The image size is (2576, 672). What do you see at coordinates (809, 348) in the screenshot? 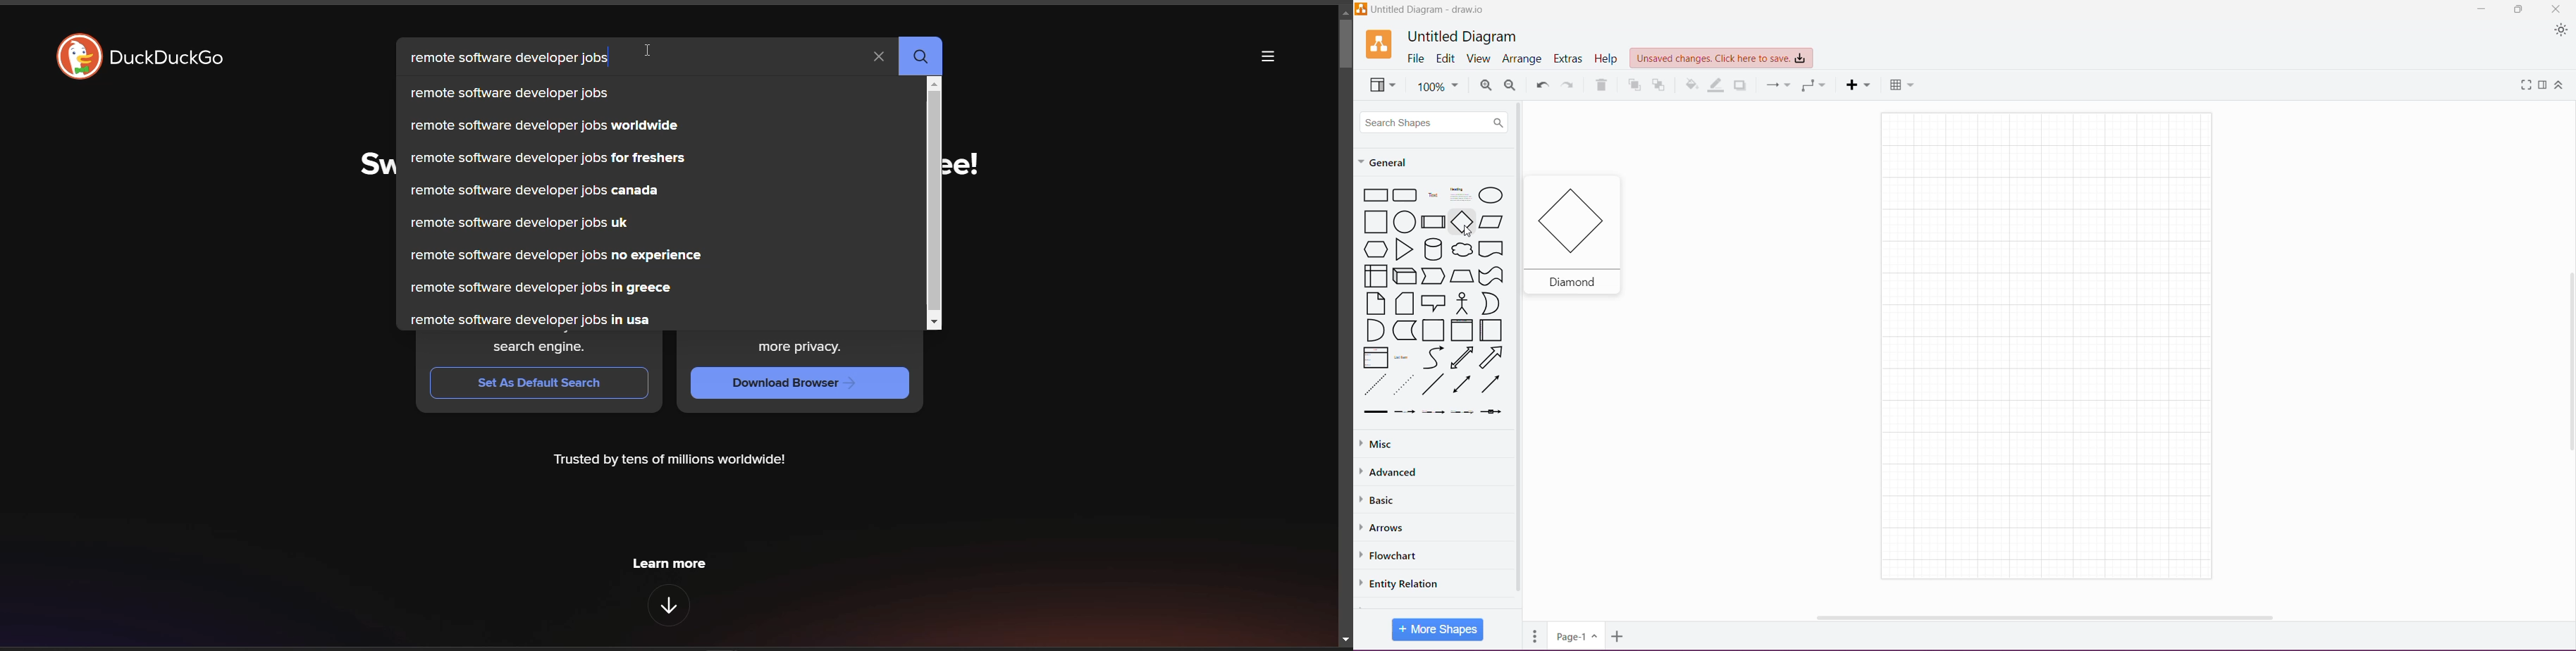
I see `more privacy.` at bounding box center [809, 348].